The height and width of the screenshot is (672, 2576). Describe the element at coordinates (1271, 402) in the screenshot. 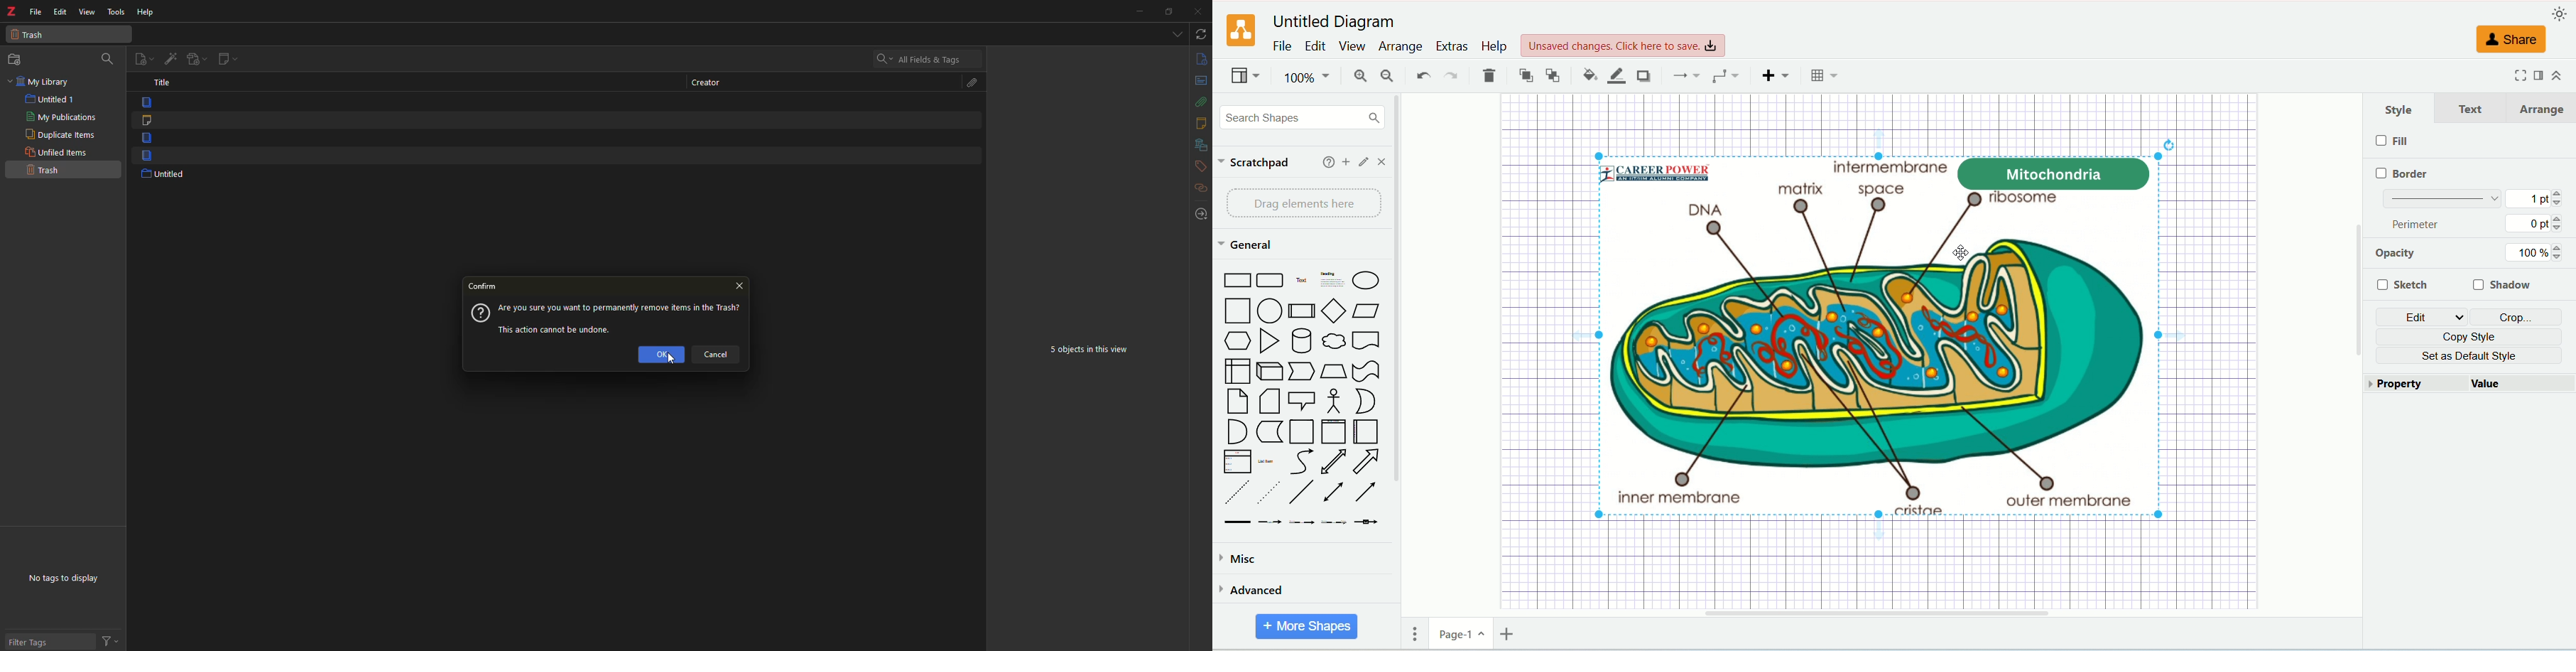

I see `Note` at that location.